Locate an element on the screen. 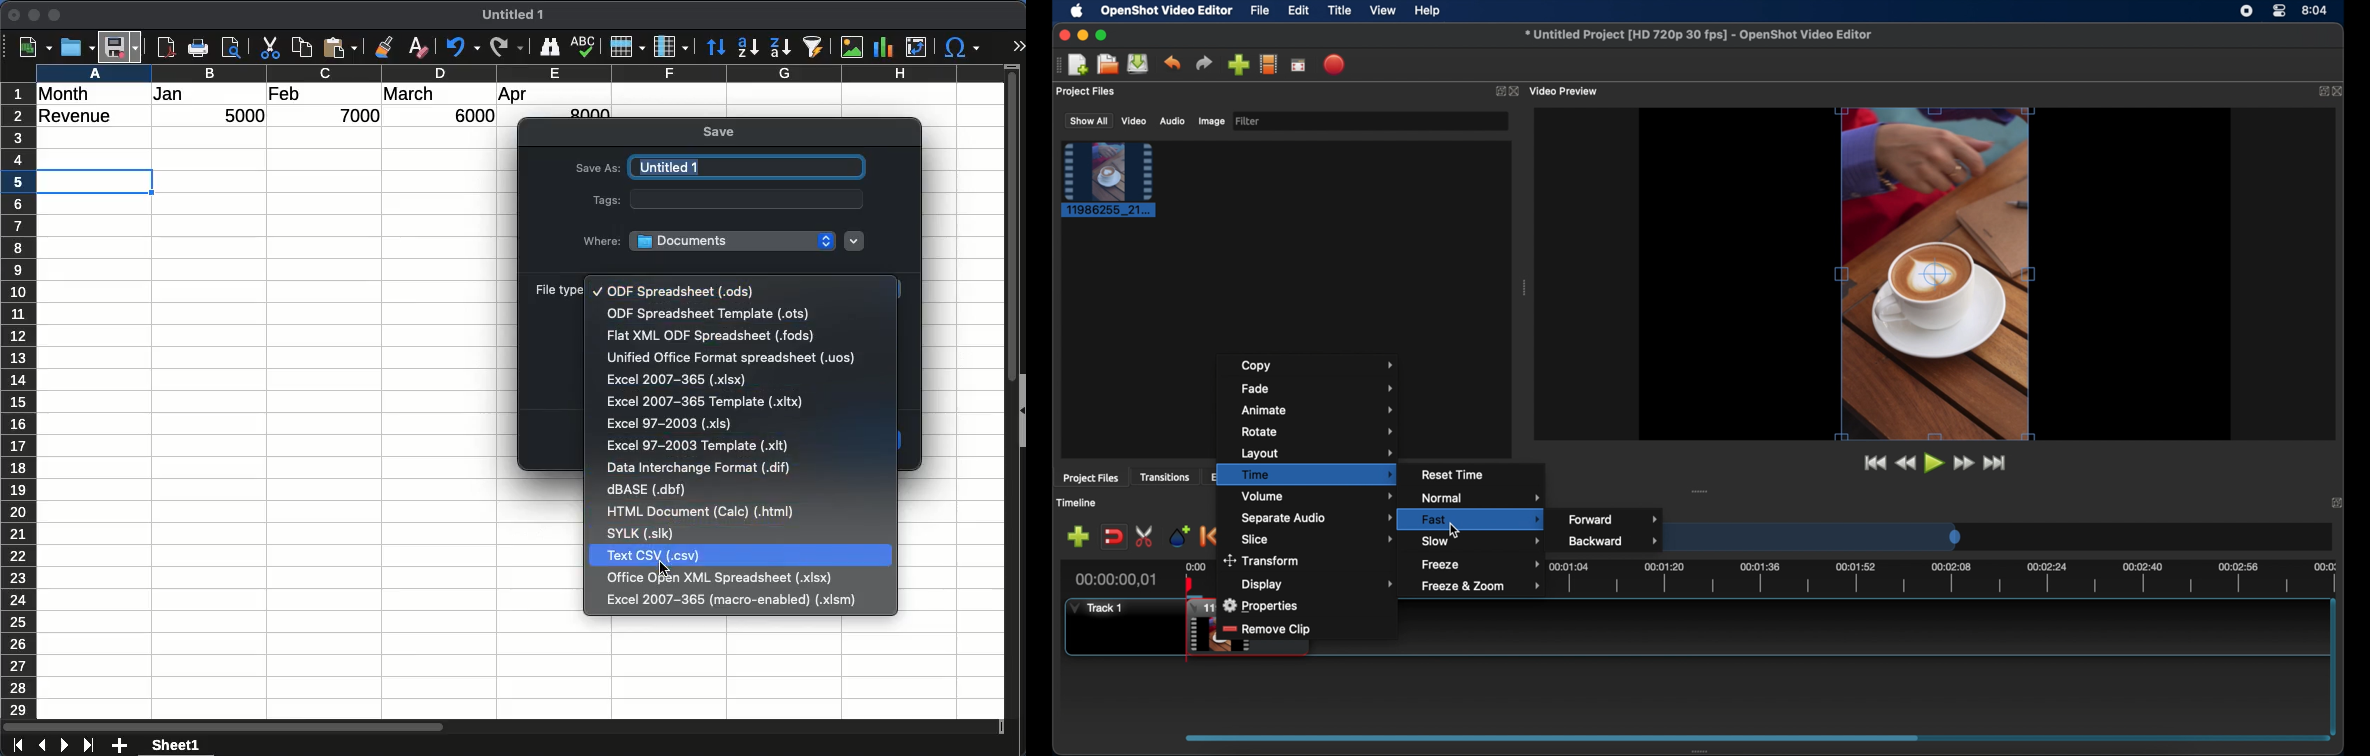  office open XML spreadsheet is located at coordinates (723, 577).